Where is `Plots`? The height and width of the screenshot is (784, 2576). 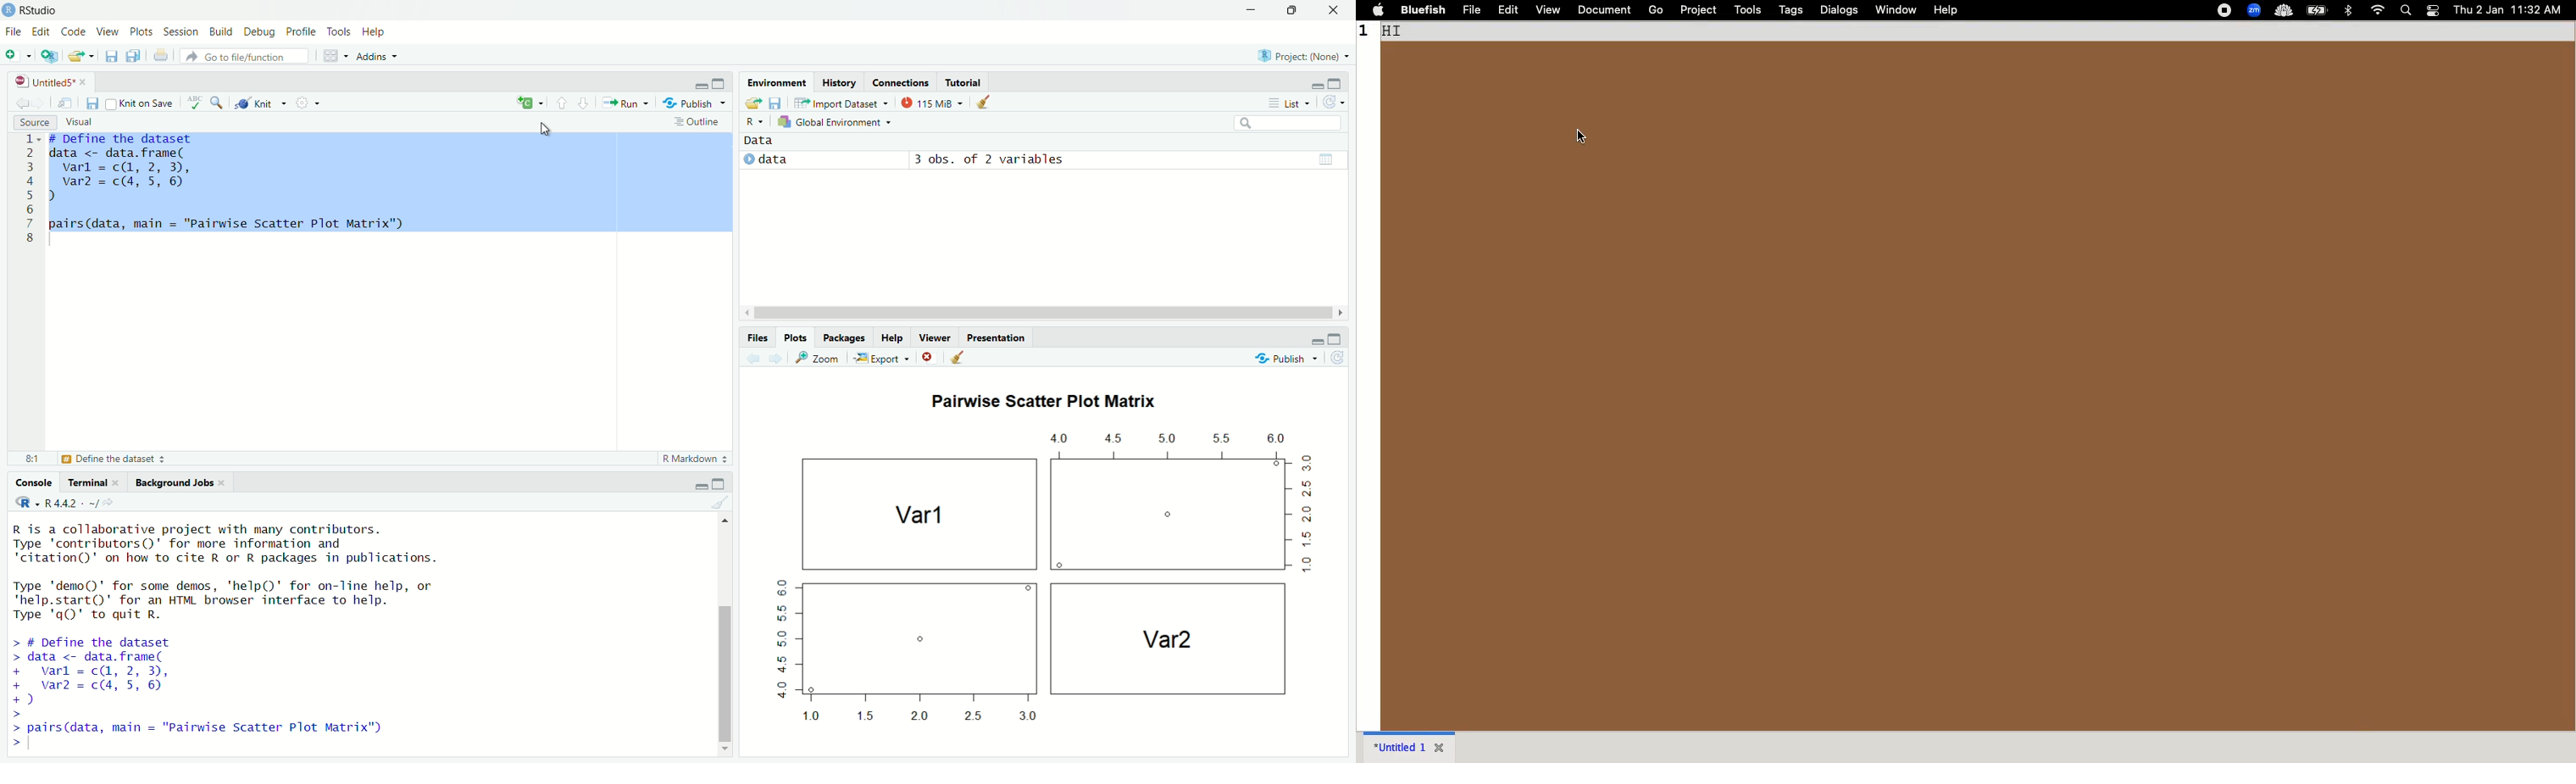 Plots is located at coordinates (797, 337).